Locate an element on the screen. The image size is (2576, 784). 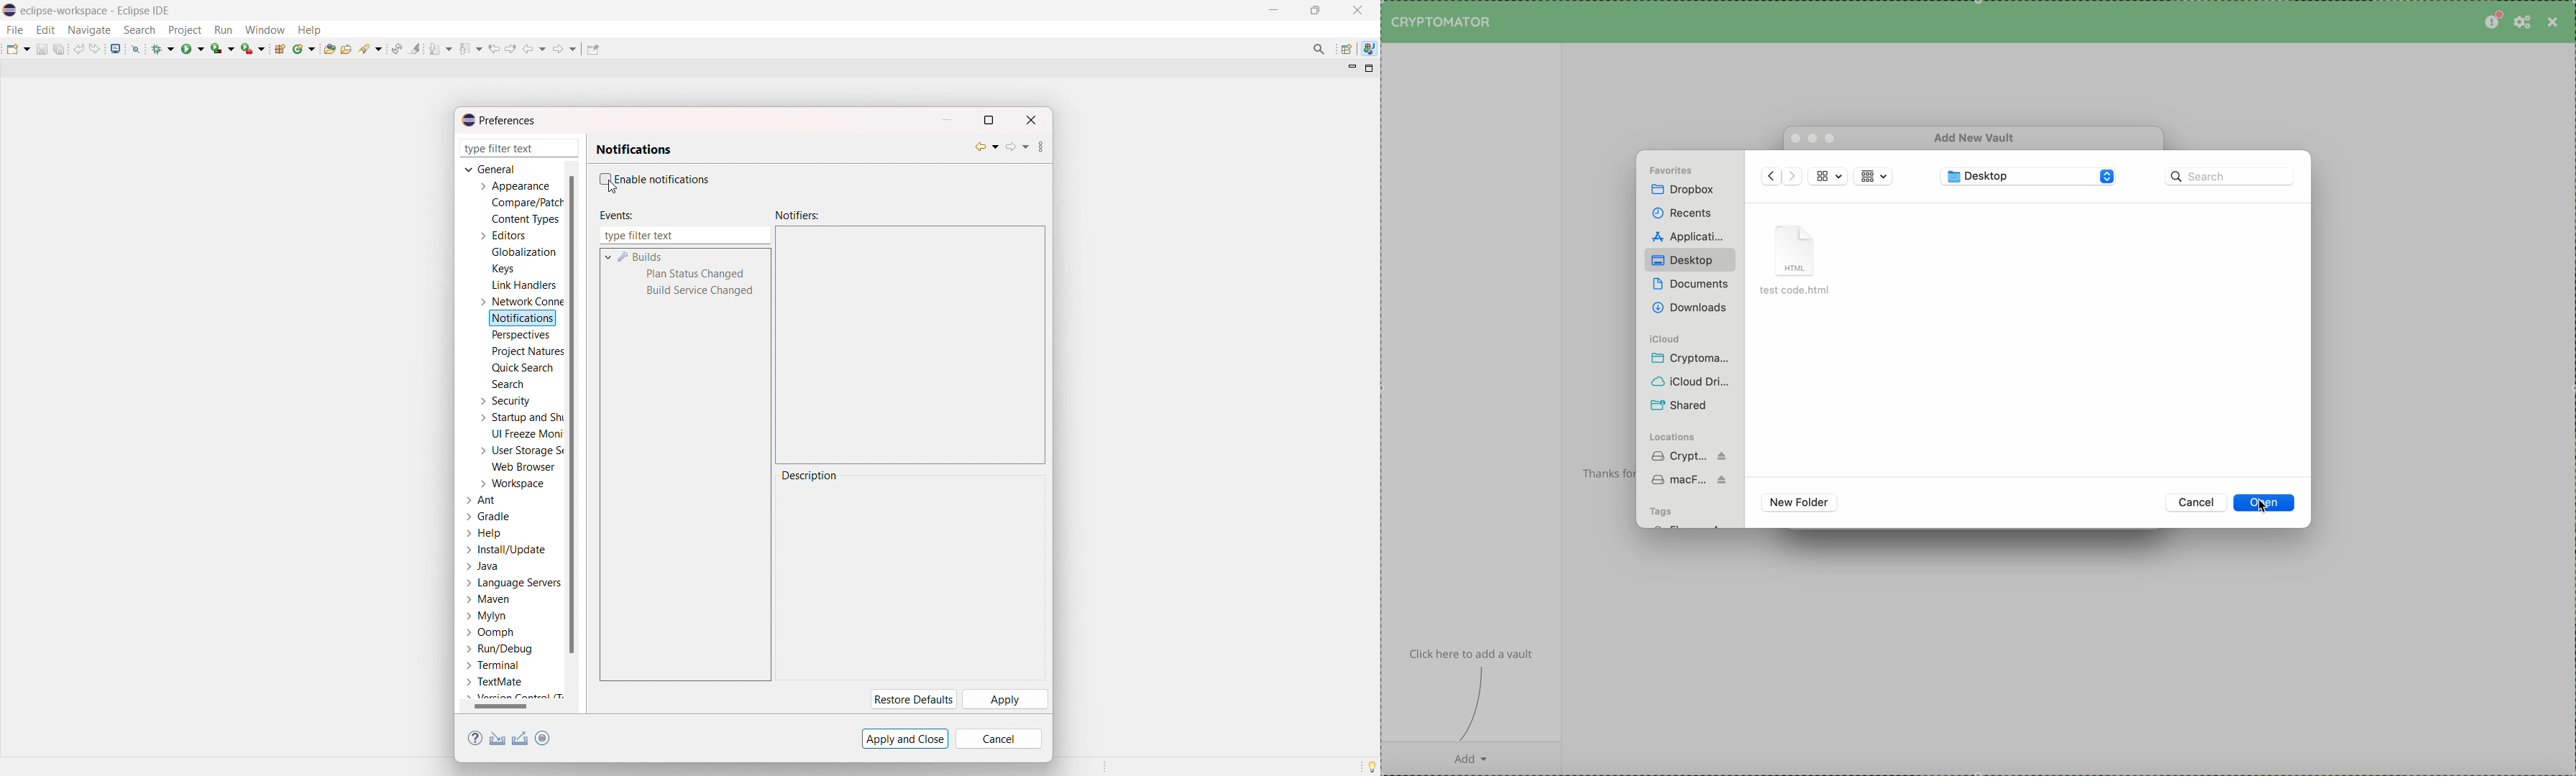
notifications is located at coordinates (634, 149).